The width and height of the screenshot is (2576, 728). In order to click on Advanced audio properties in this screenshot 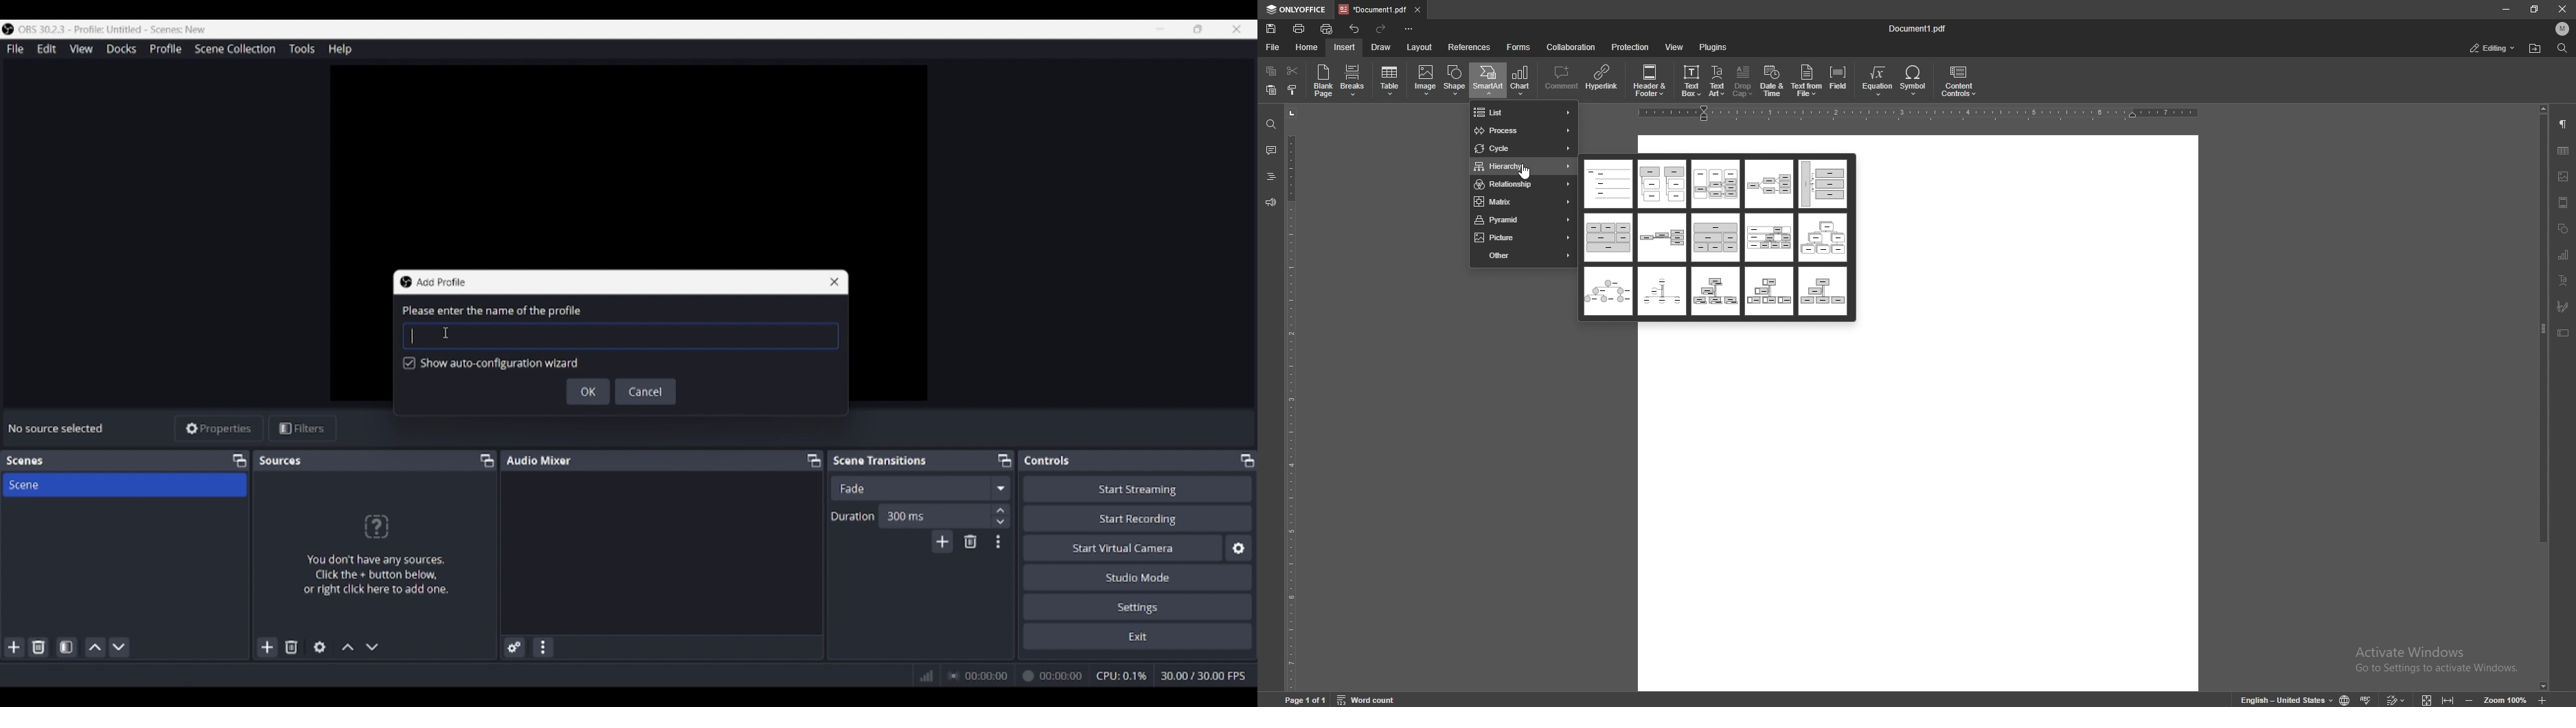, I will do `click(514, 647)`.